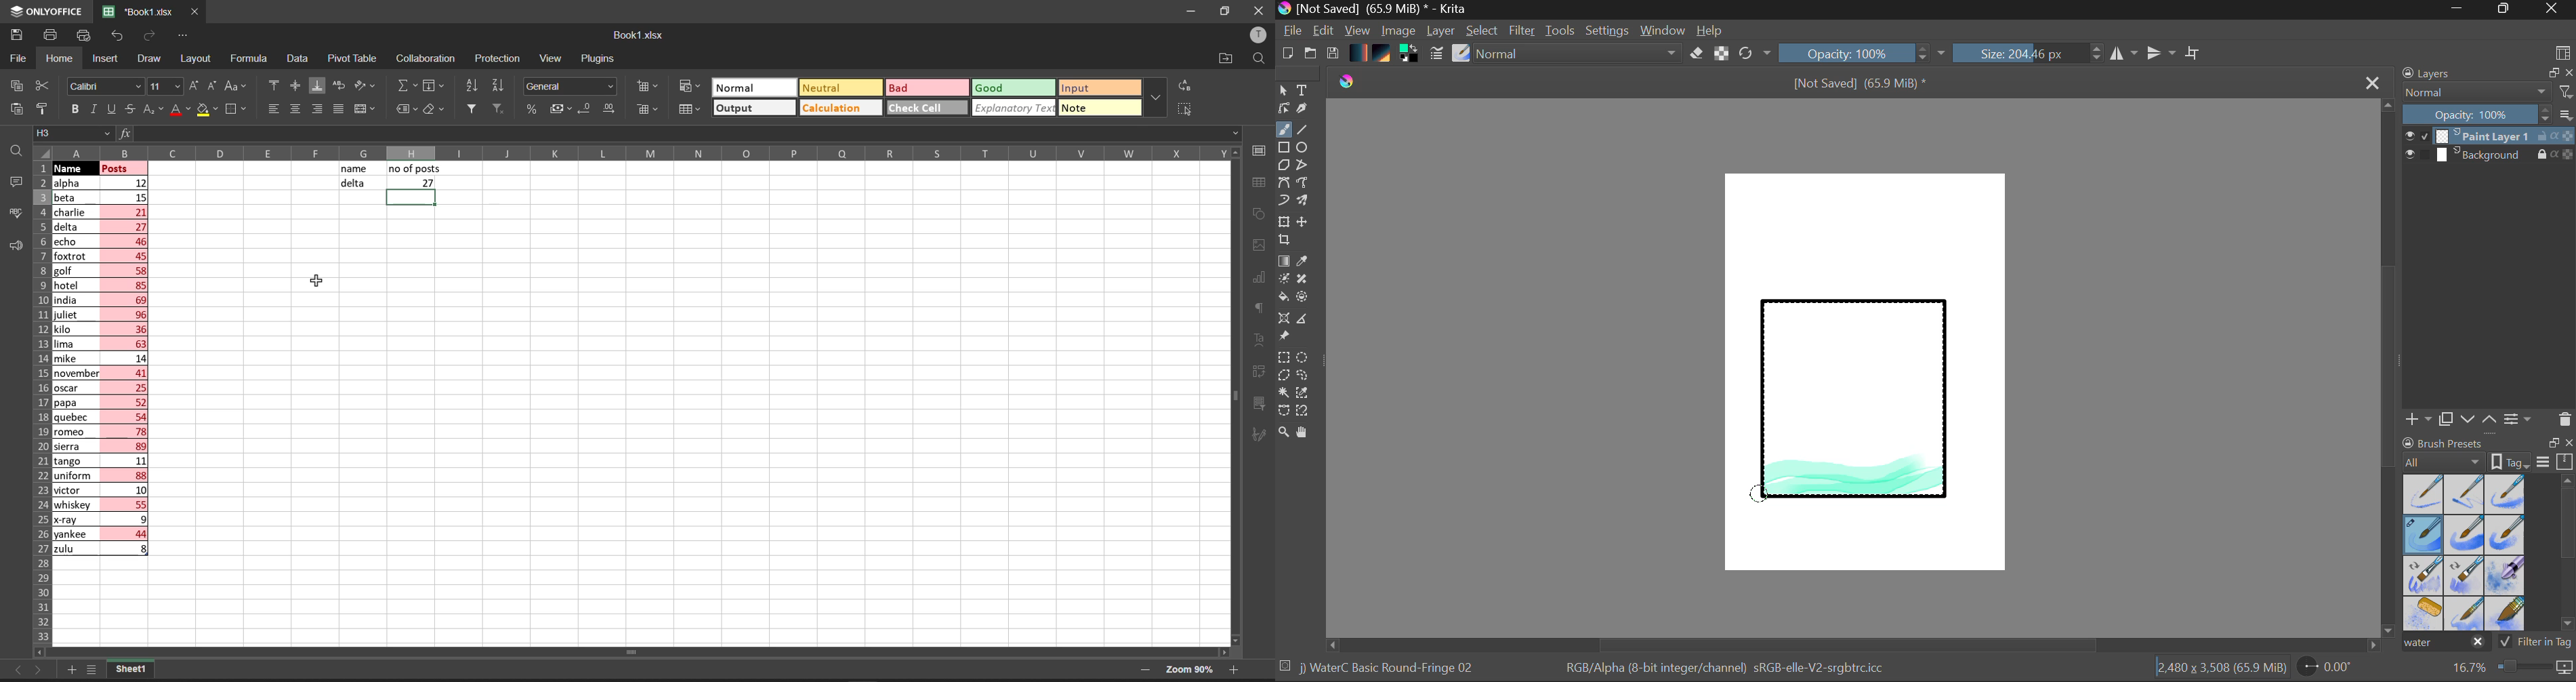 The width and height of the screenshot is (2576, 700). Describe the element at coordinates (1082, 86) in the screenshot. I see `input` at that location.